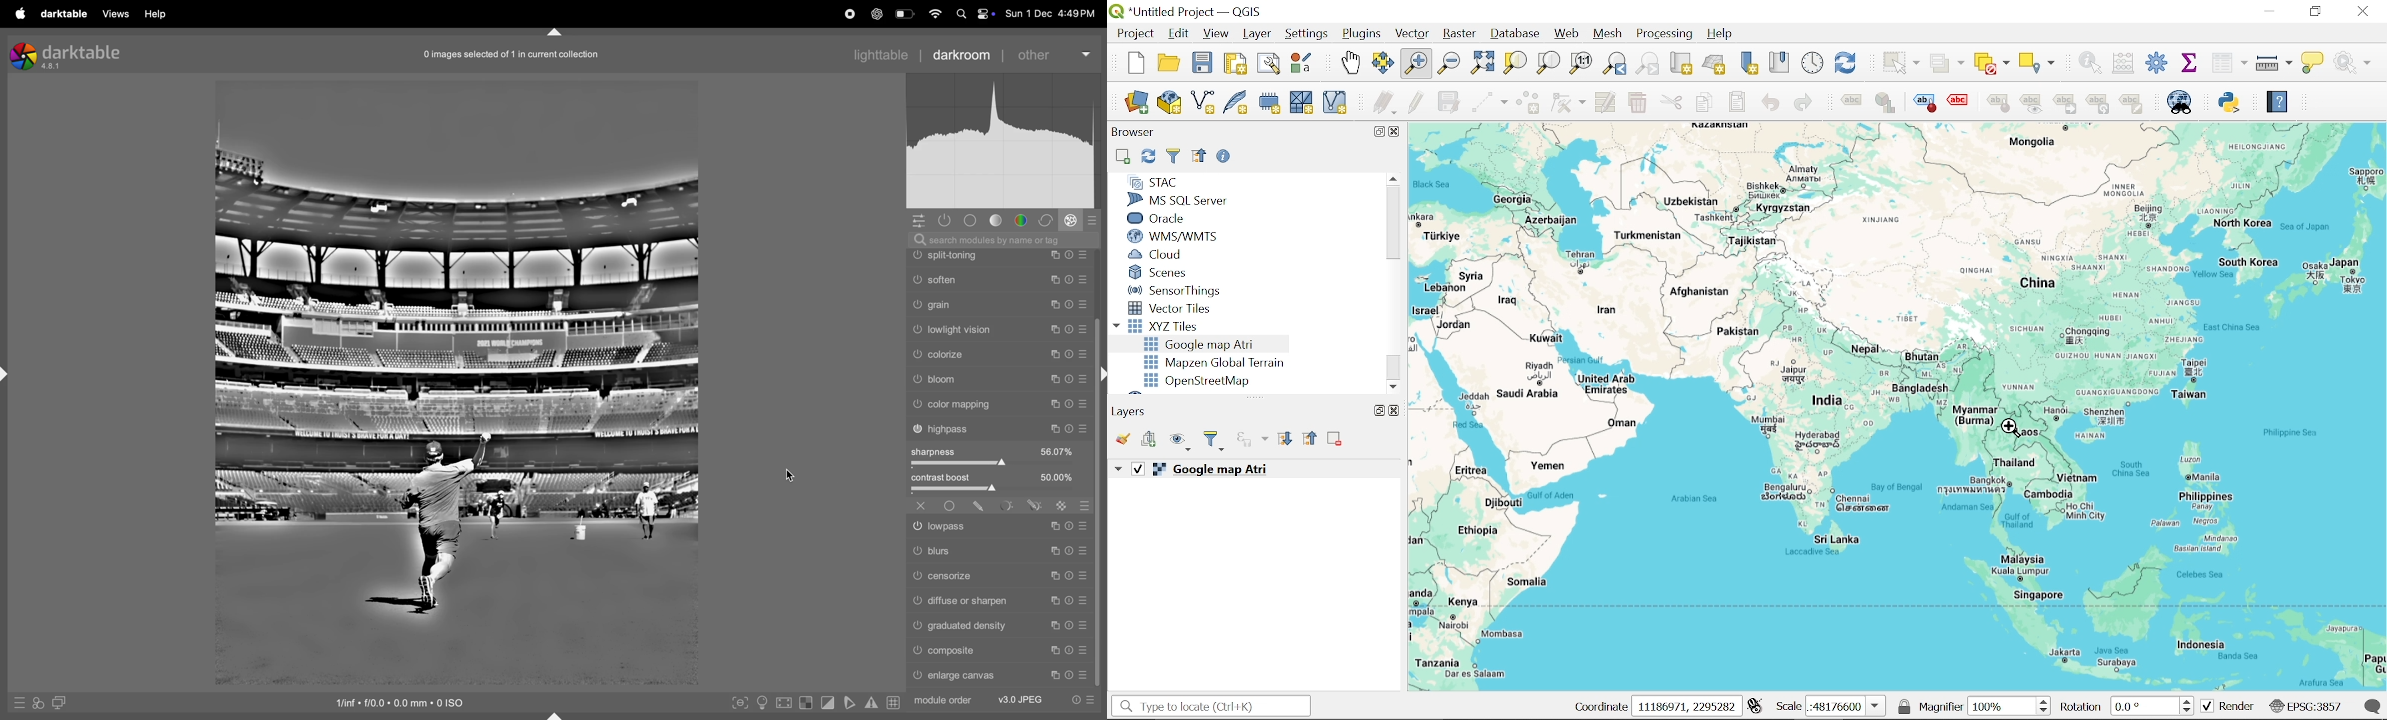 The width and height of the screenshot is (2408, 728). What do you see at coordinates (976, 14) in the screenshot?
I see `apple widgets` at bounding box center [976, 14].